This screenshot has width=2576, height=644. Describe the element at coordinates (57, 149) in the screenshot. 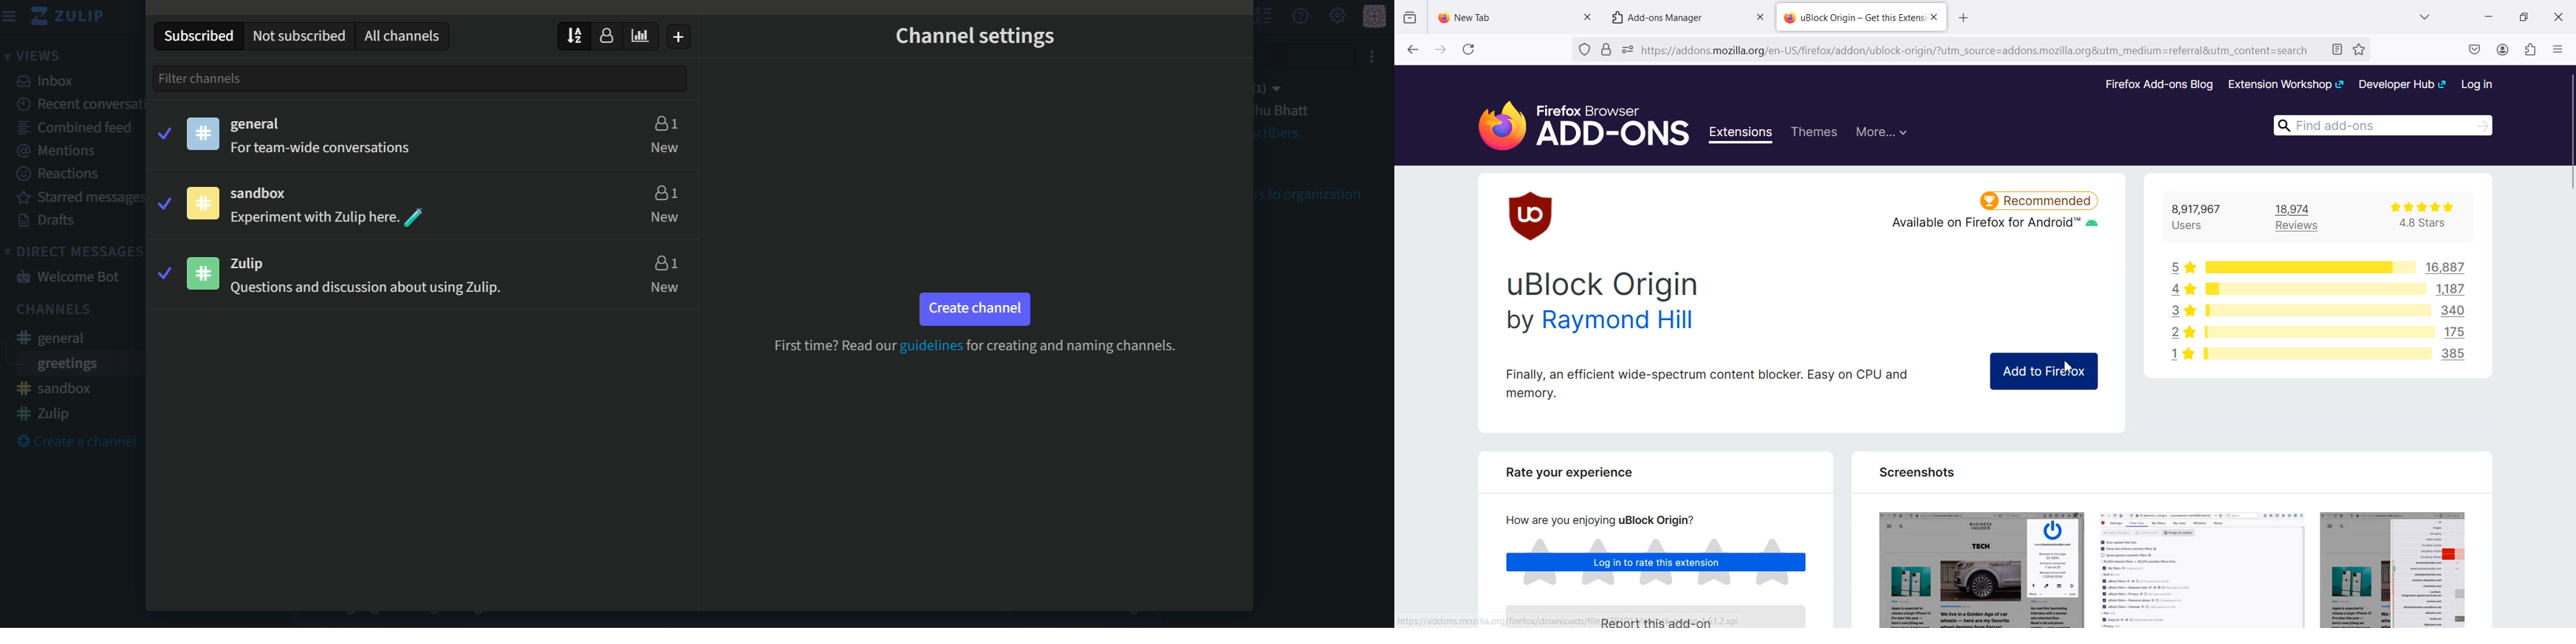

I see `mentions` at that location.